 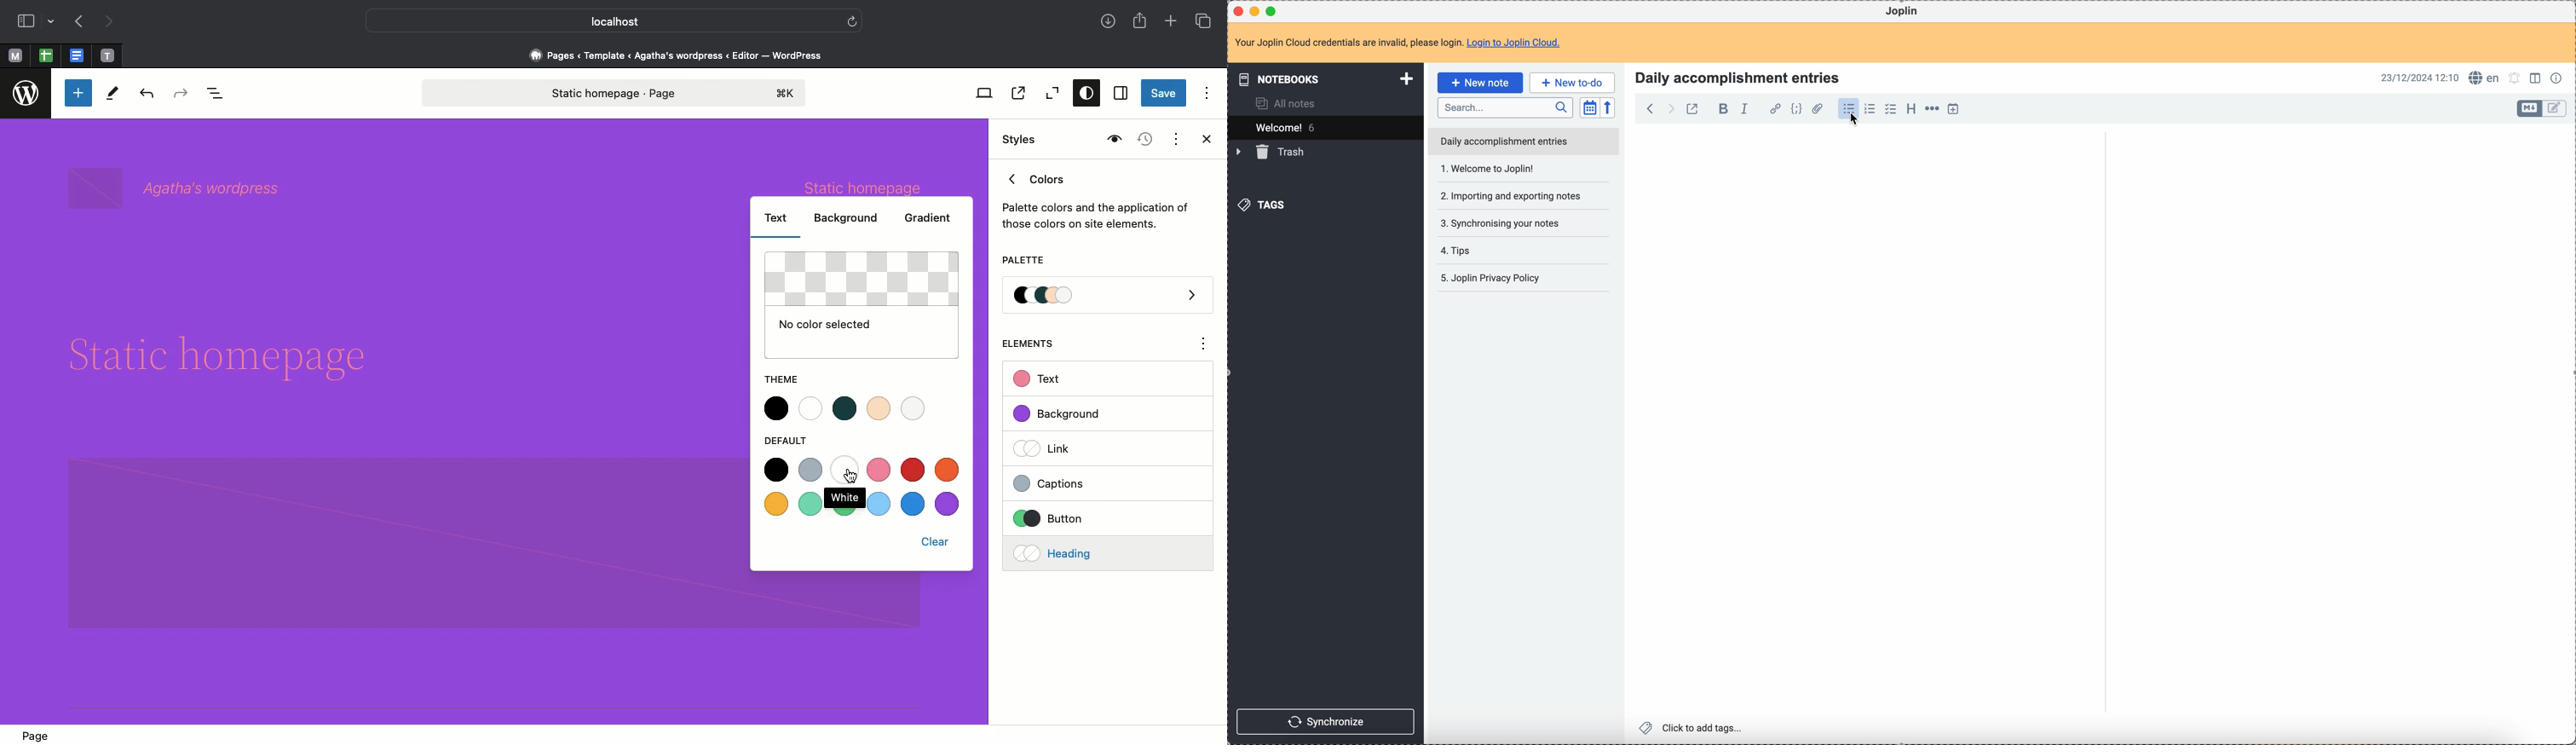 What do you see at coordinates (616, 93) in the screenshot?
I see `Static homepage` at bounding box center [616, 93].